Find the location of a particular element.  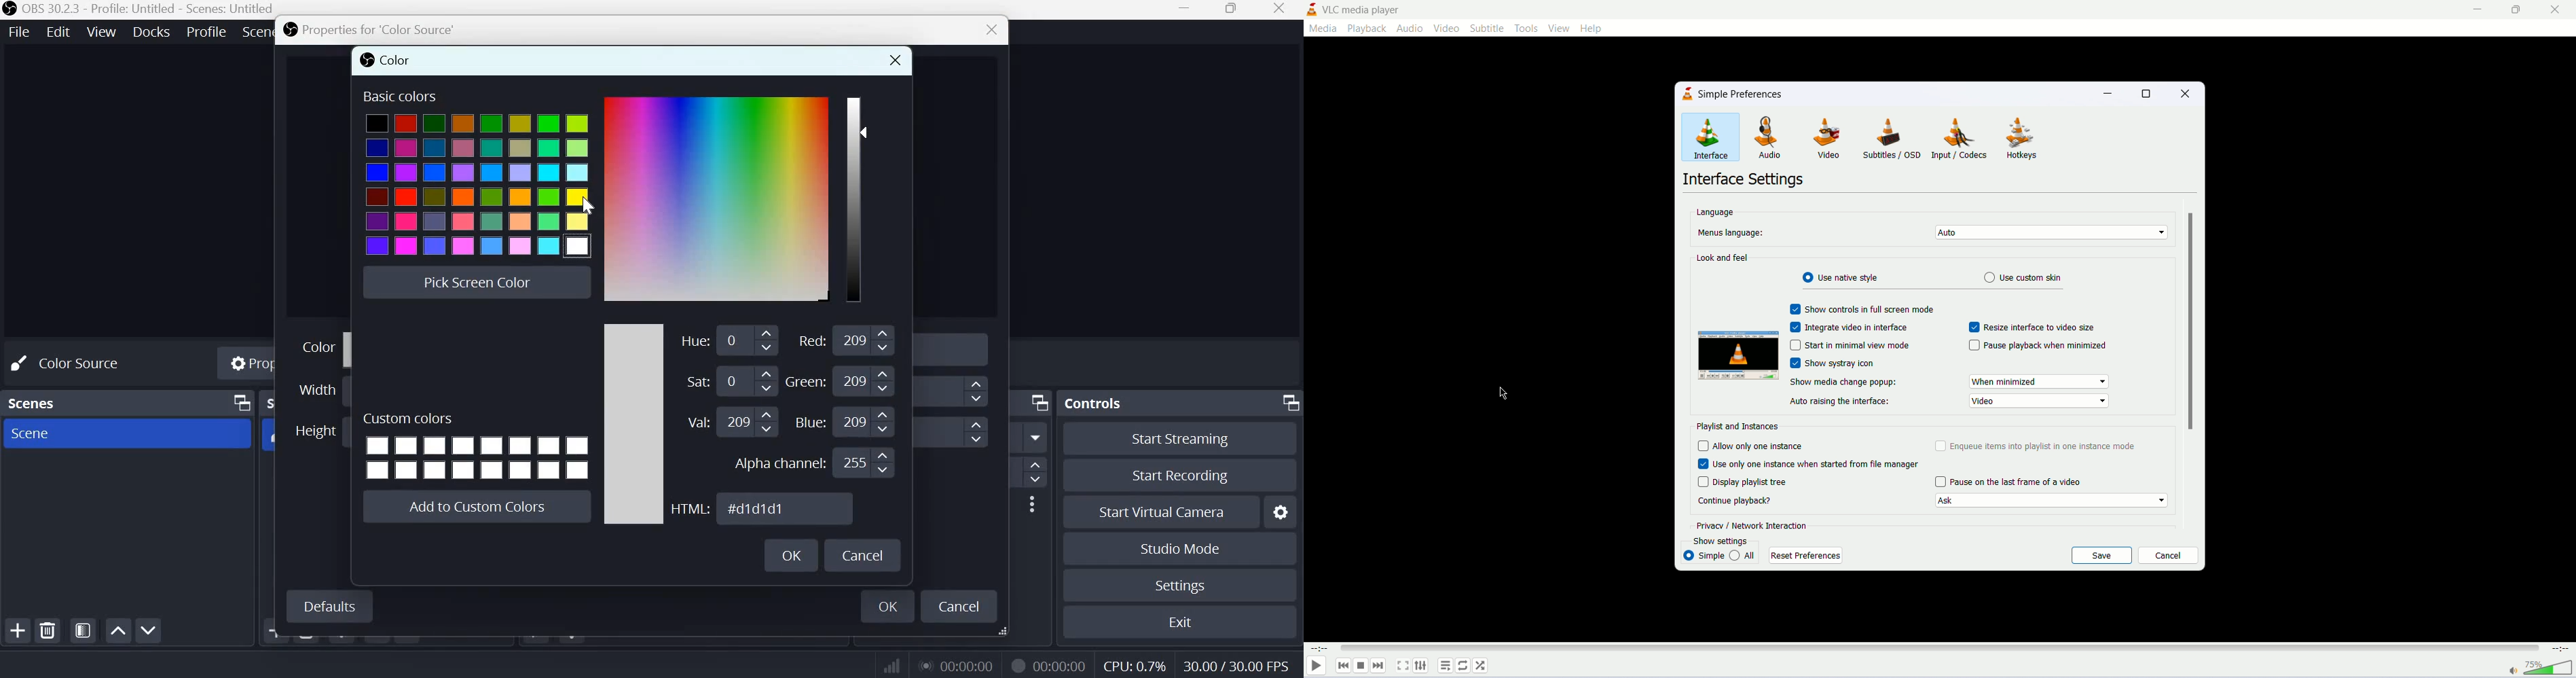

extended settings is located at coordinates (1420, 665).